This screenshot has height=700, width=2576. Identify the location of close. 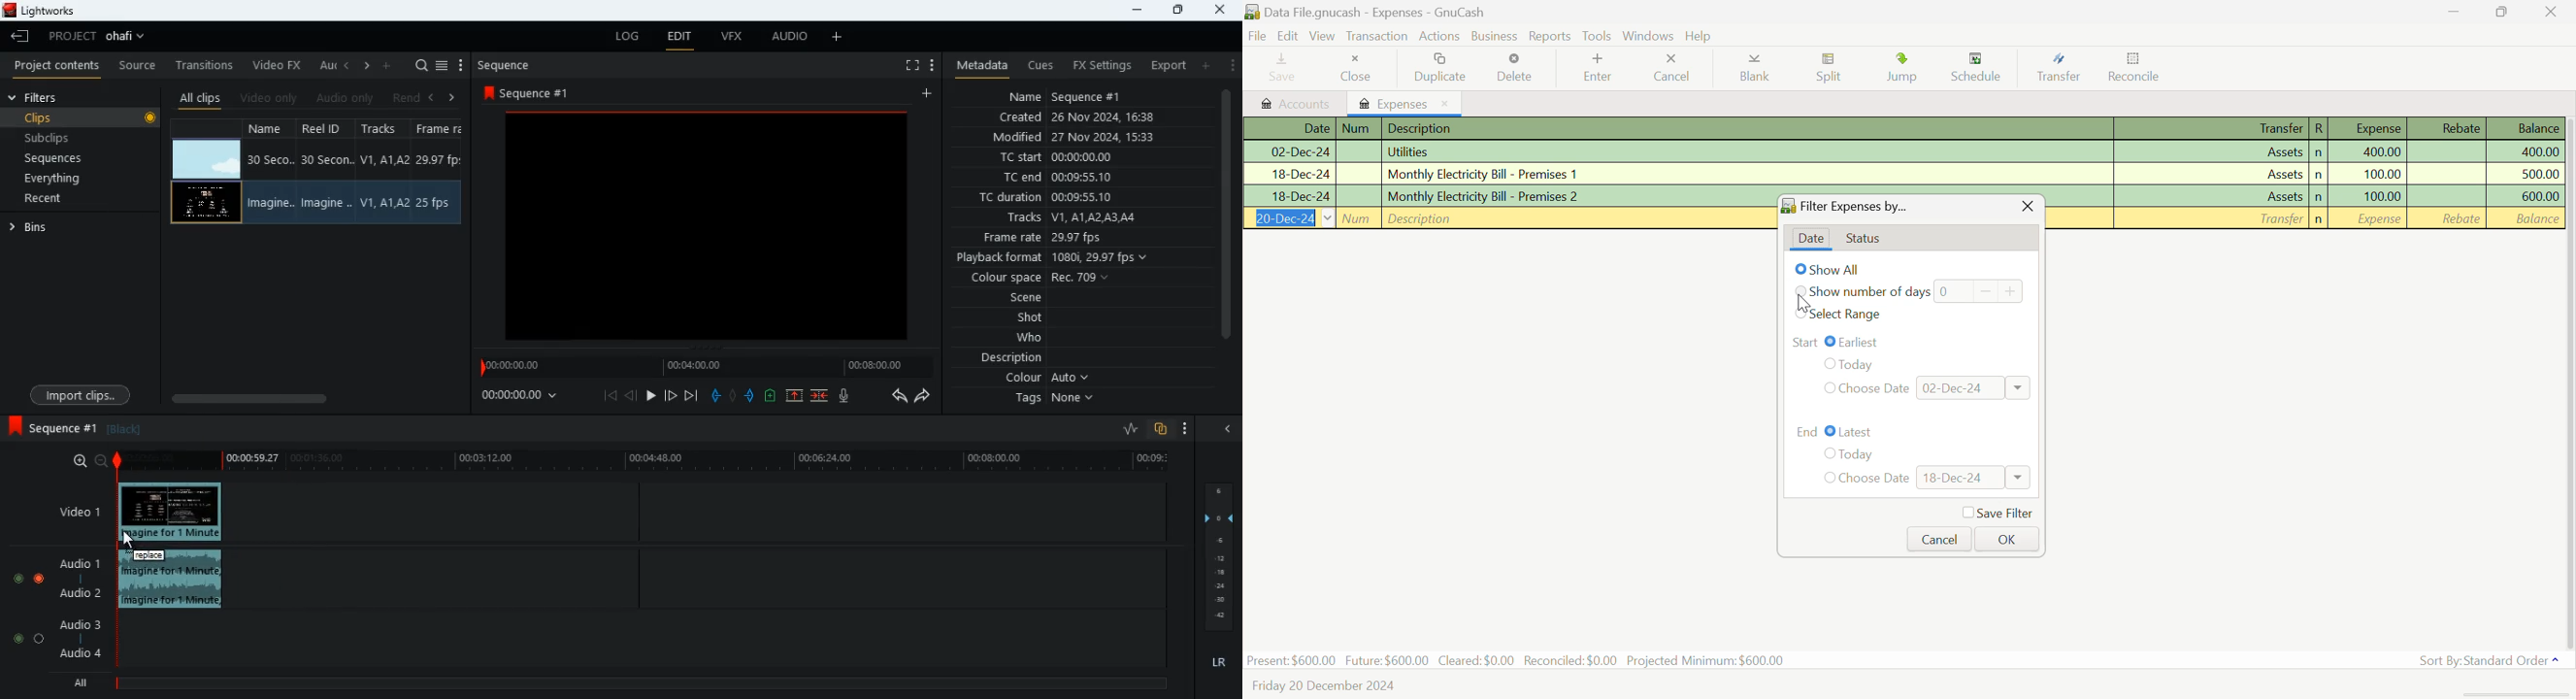
(1231, 429).